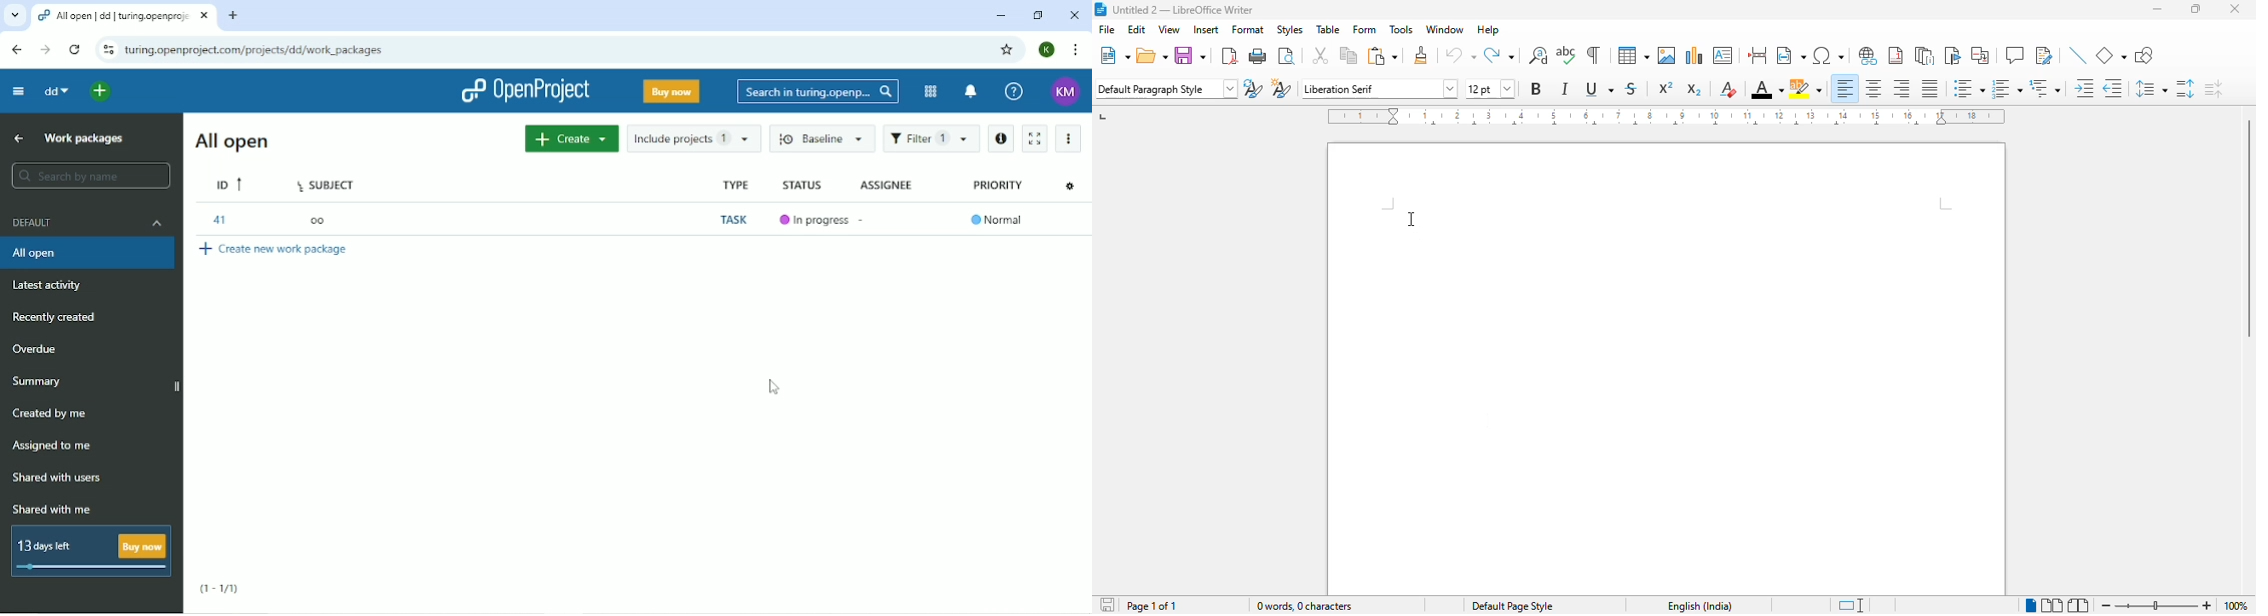 Image resolution: width=2268 pixels, height=616 pixels. I want to click on Create new work package, so click(278, 251).